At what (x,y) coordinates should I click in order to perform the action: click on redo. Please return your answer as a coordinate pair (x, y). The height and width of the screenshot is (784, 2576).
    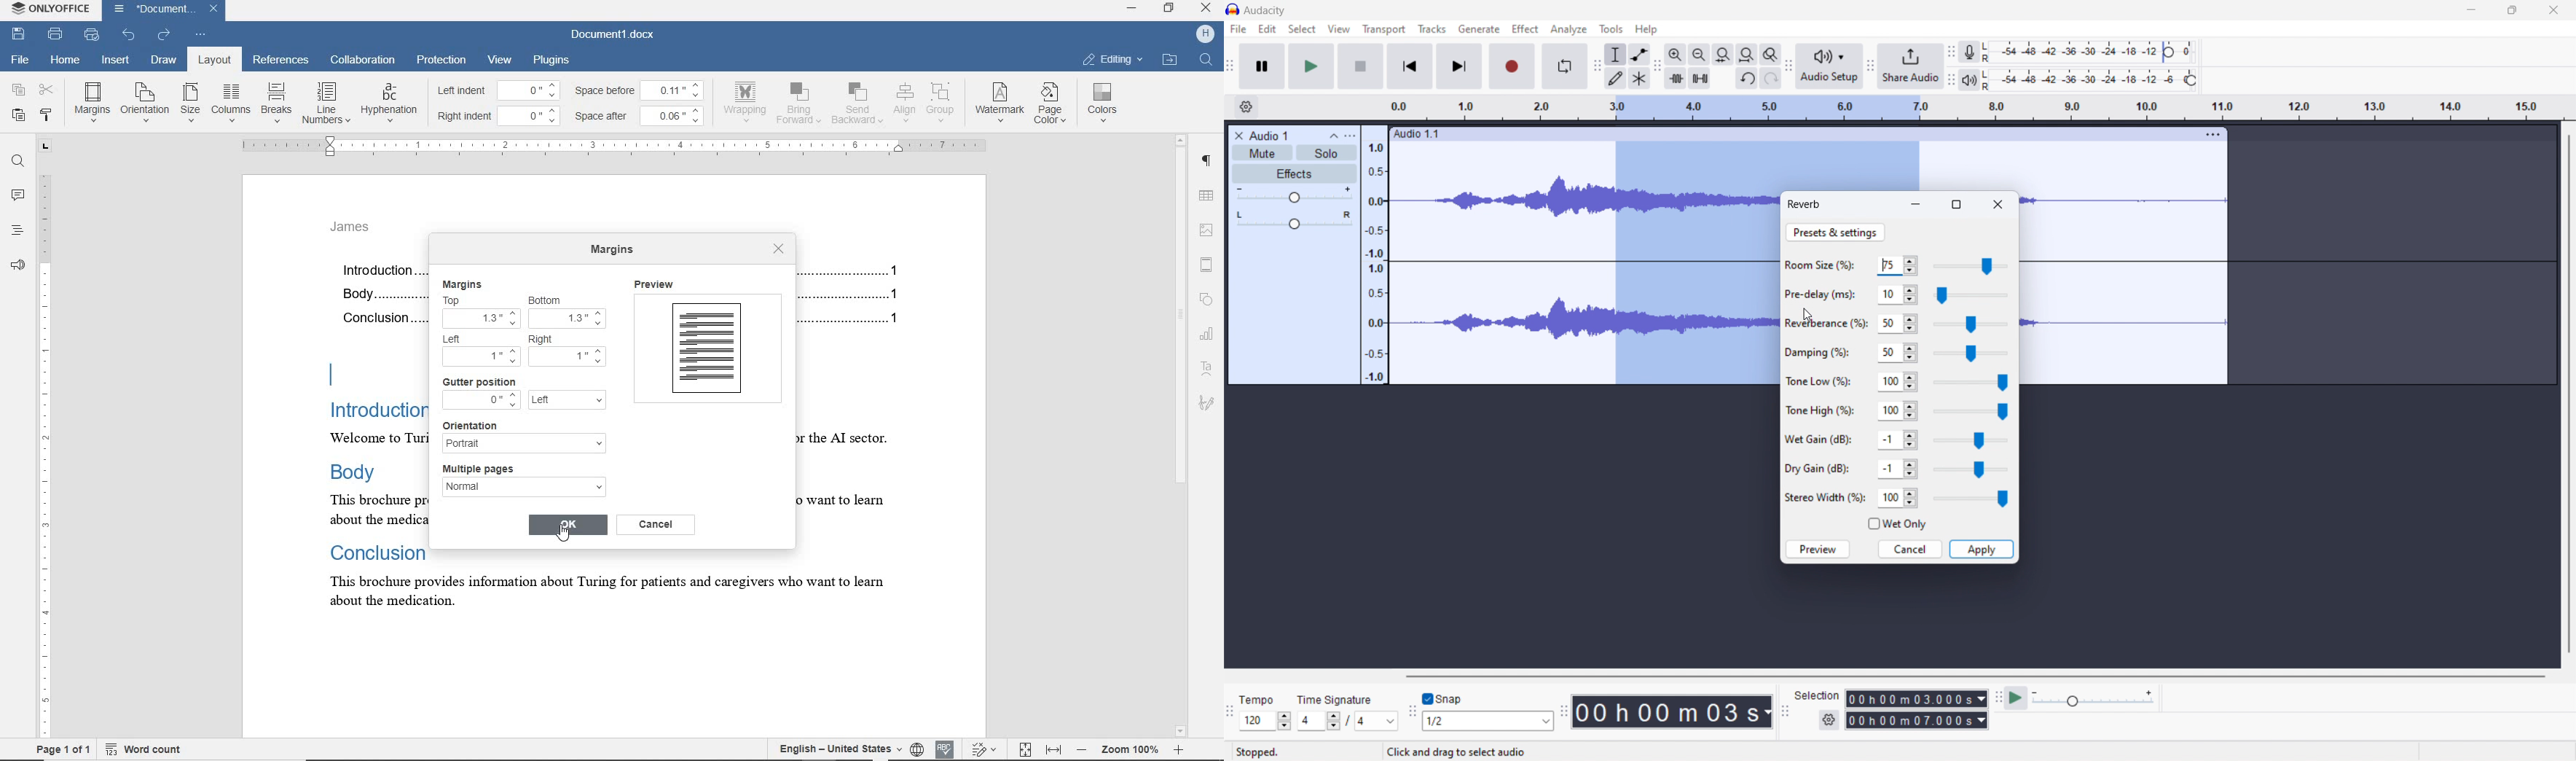
    Looking at the image, I should click on (1771, 78).